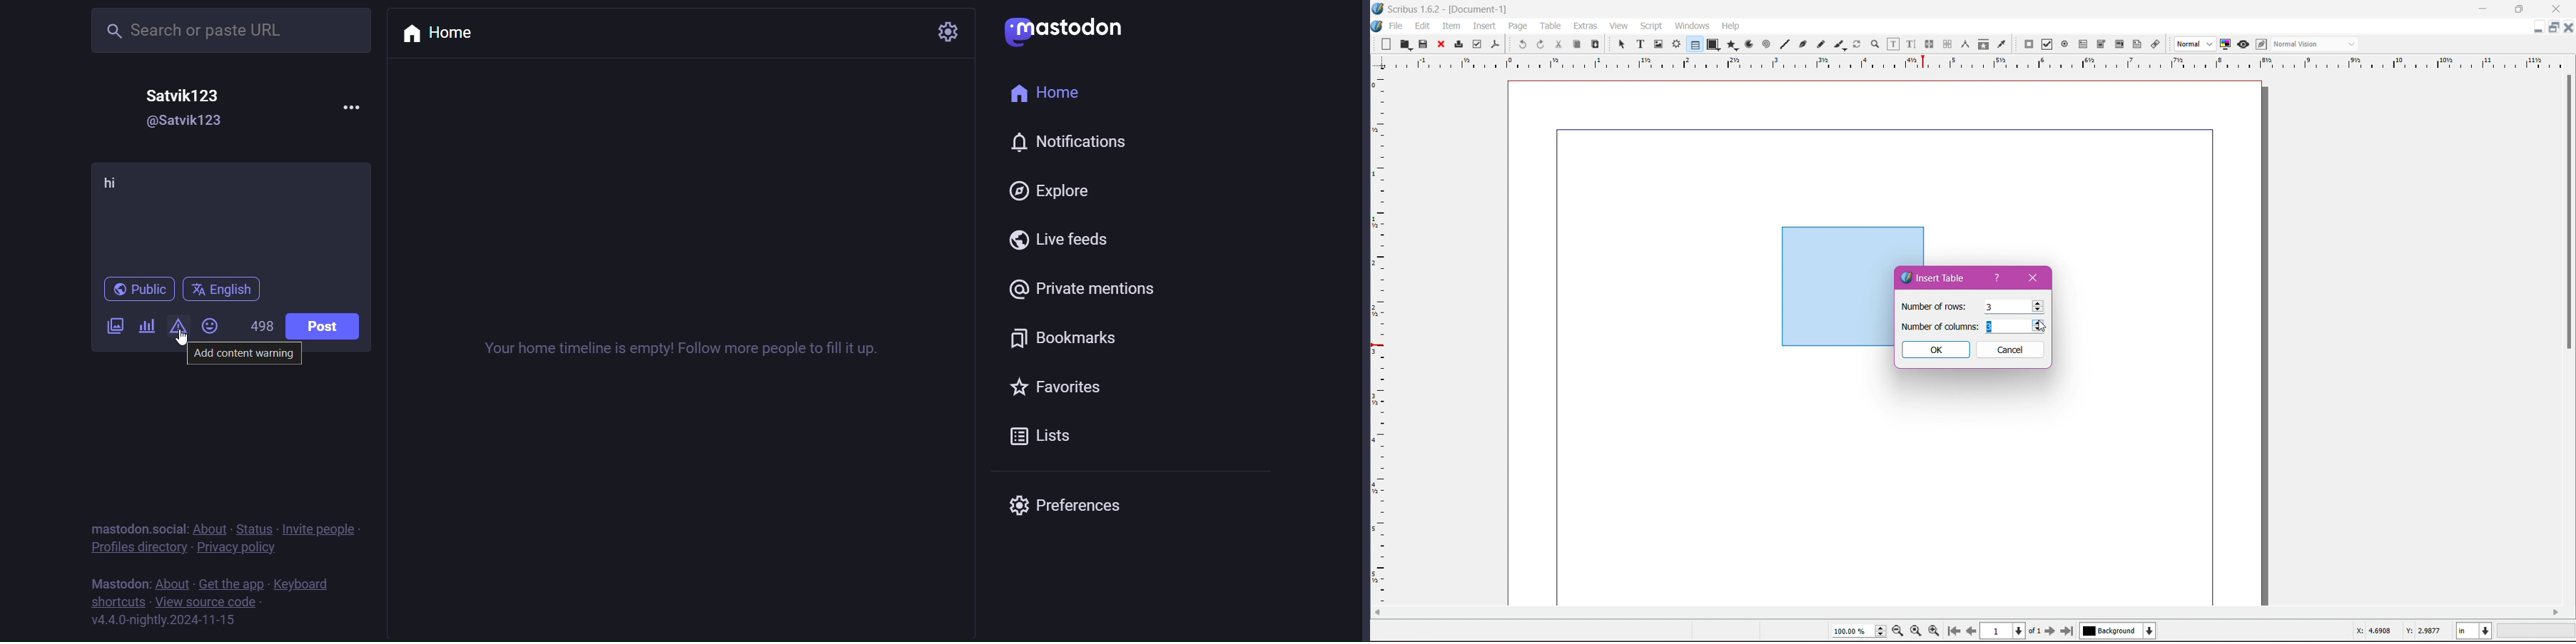 The width and height of the screenshot is (2576, 644). I want to click on Insert Table, so click(1939, 278).